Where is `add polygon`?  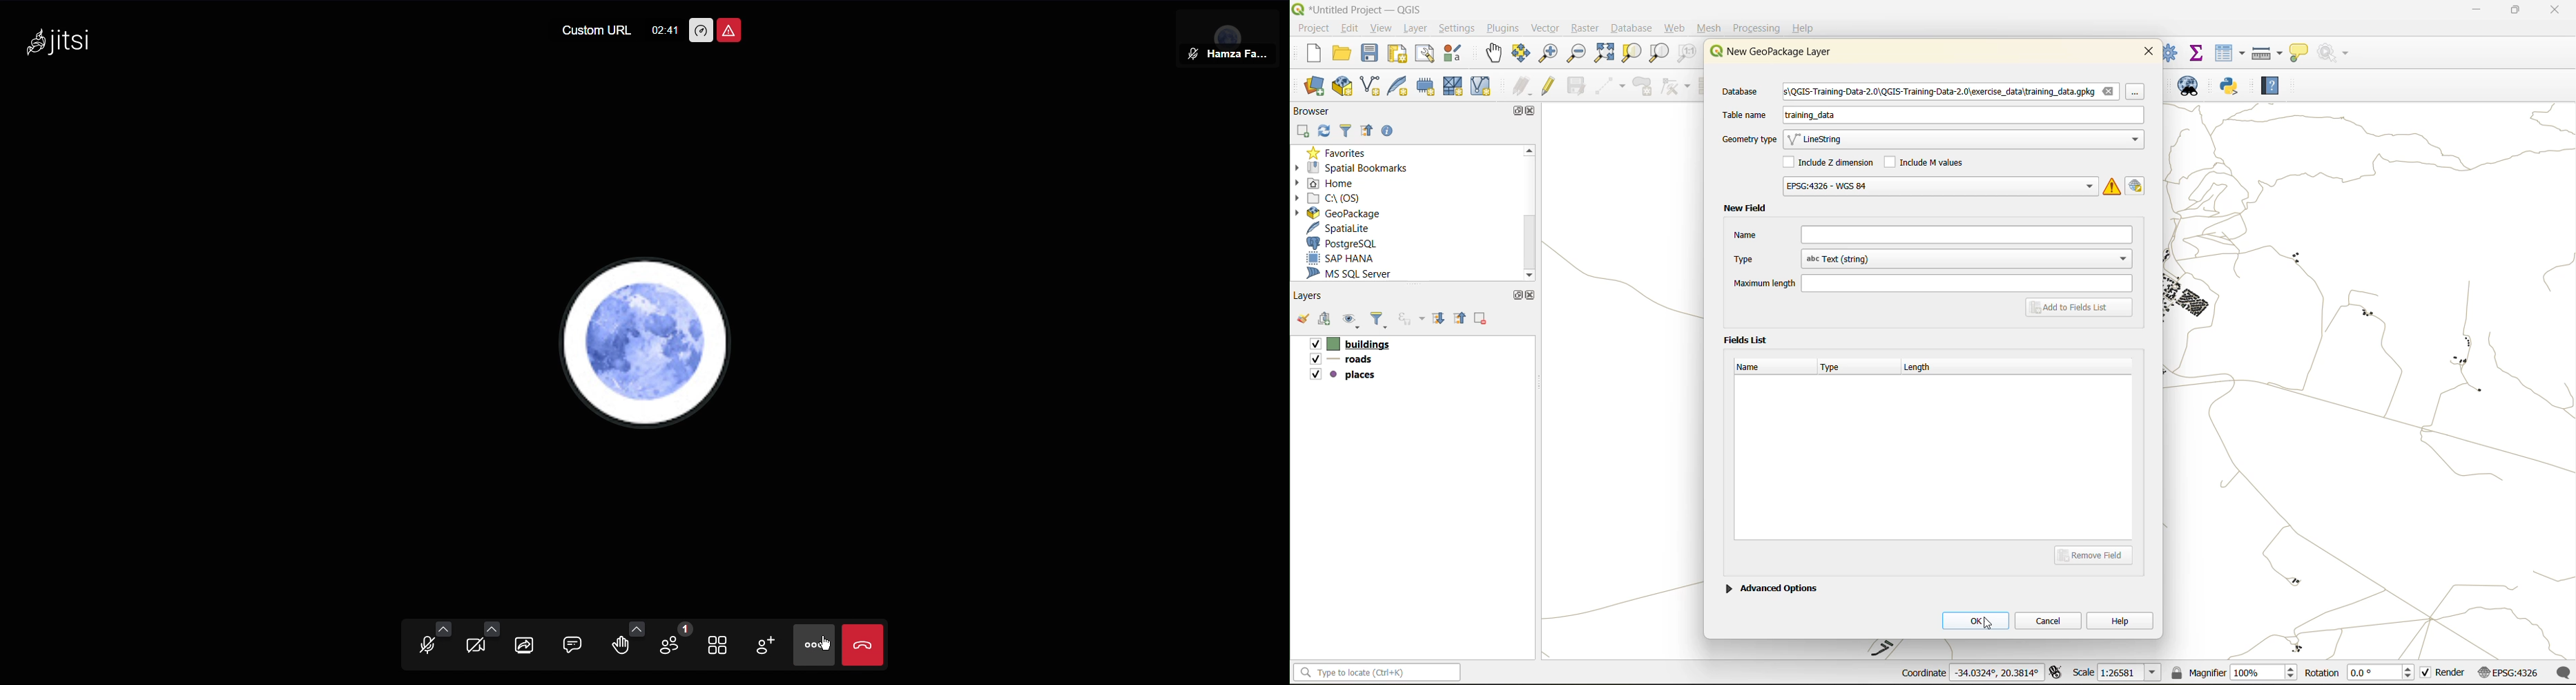 add polygon is located at coordinates (1644, 90).